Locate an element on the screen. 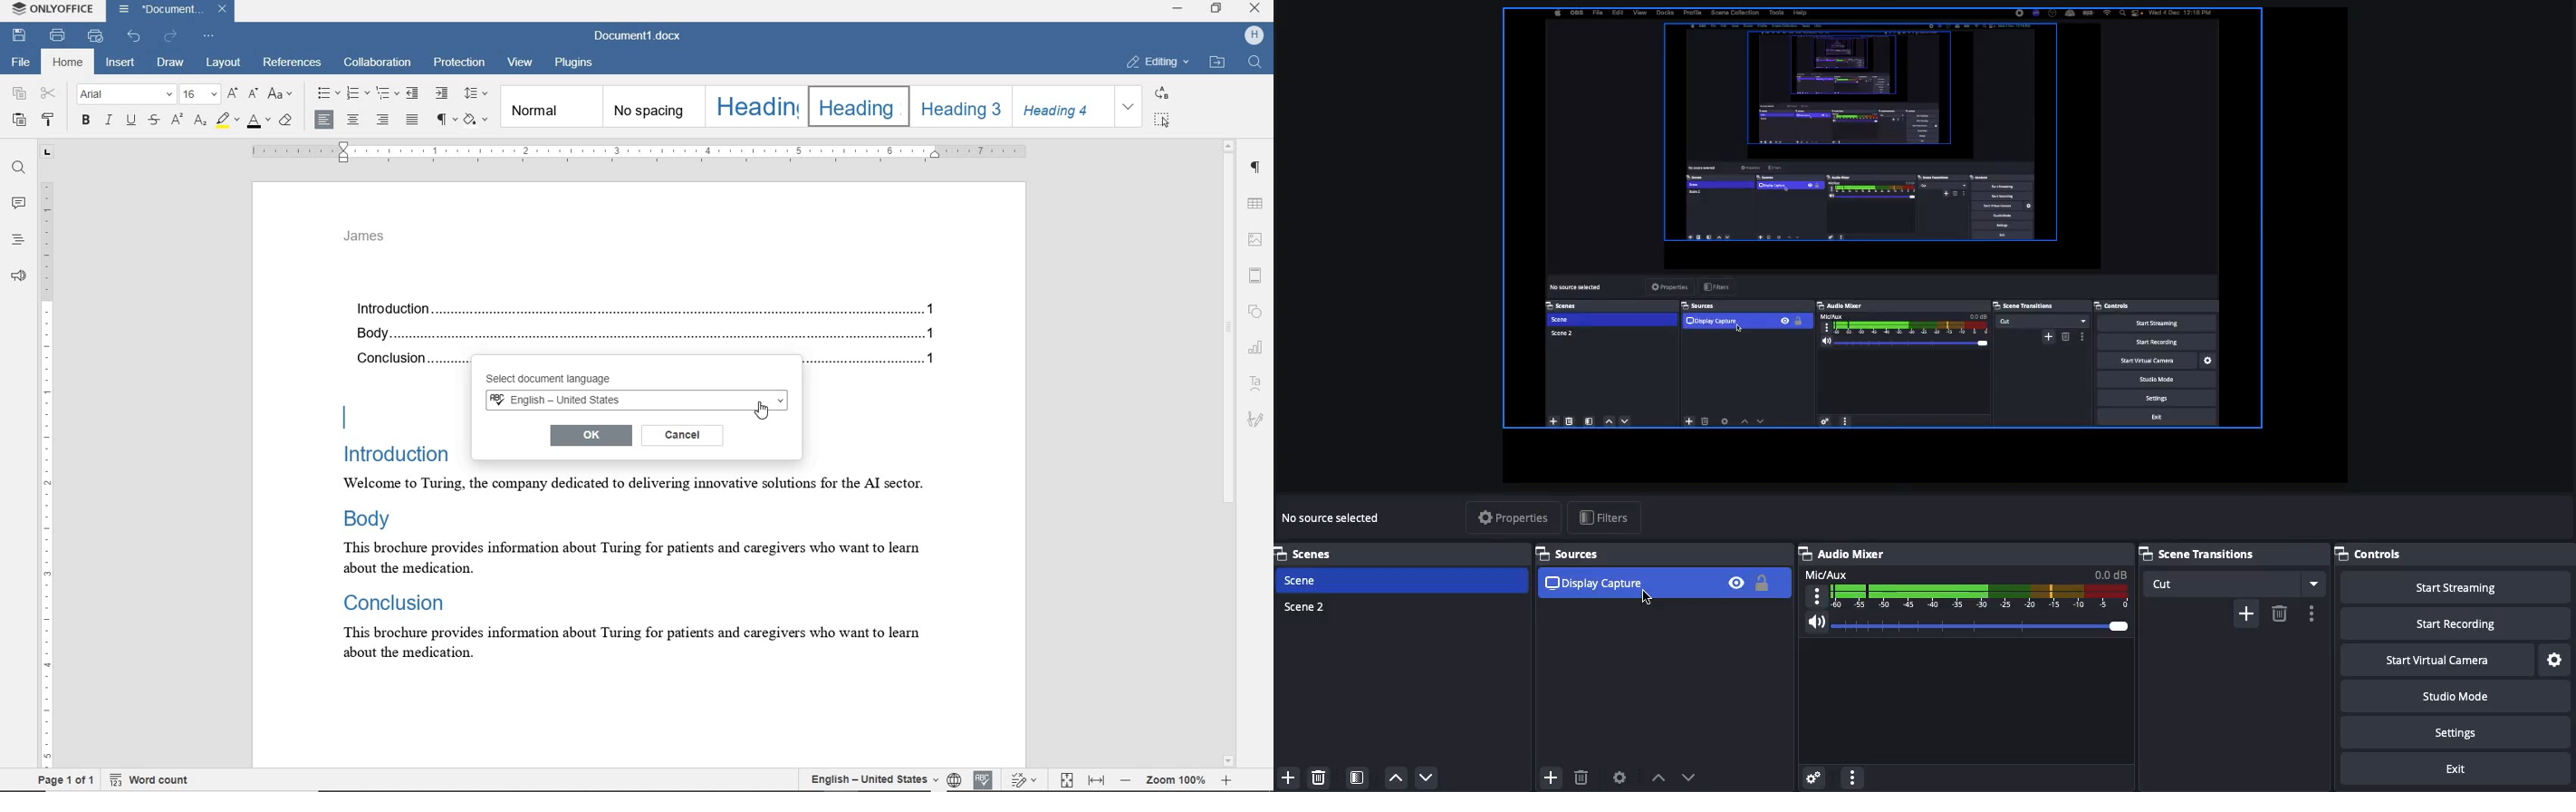 The height and width of the screenshot is (812, 2576). Move down is located at coordinates (1427, 778).